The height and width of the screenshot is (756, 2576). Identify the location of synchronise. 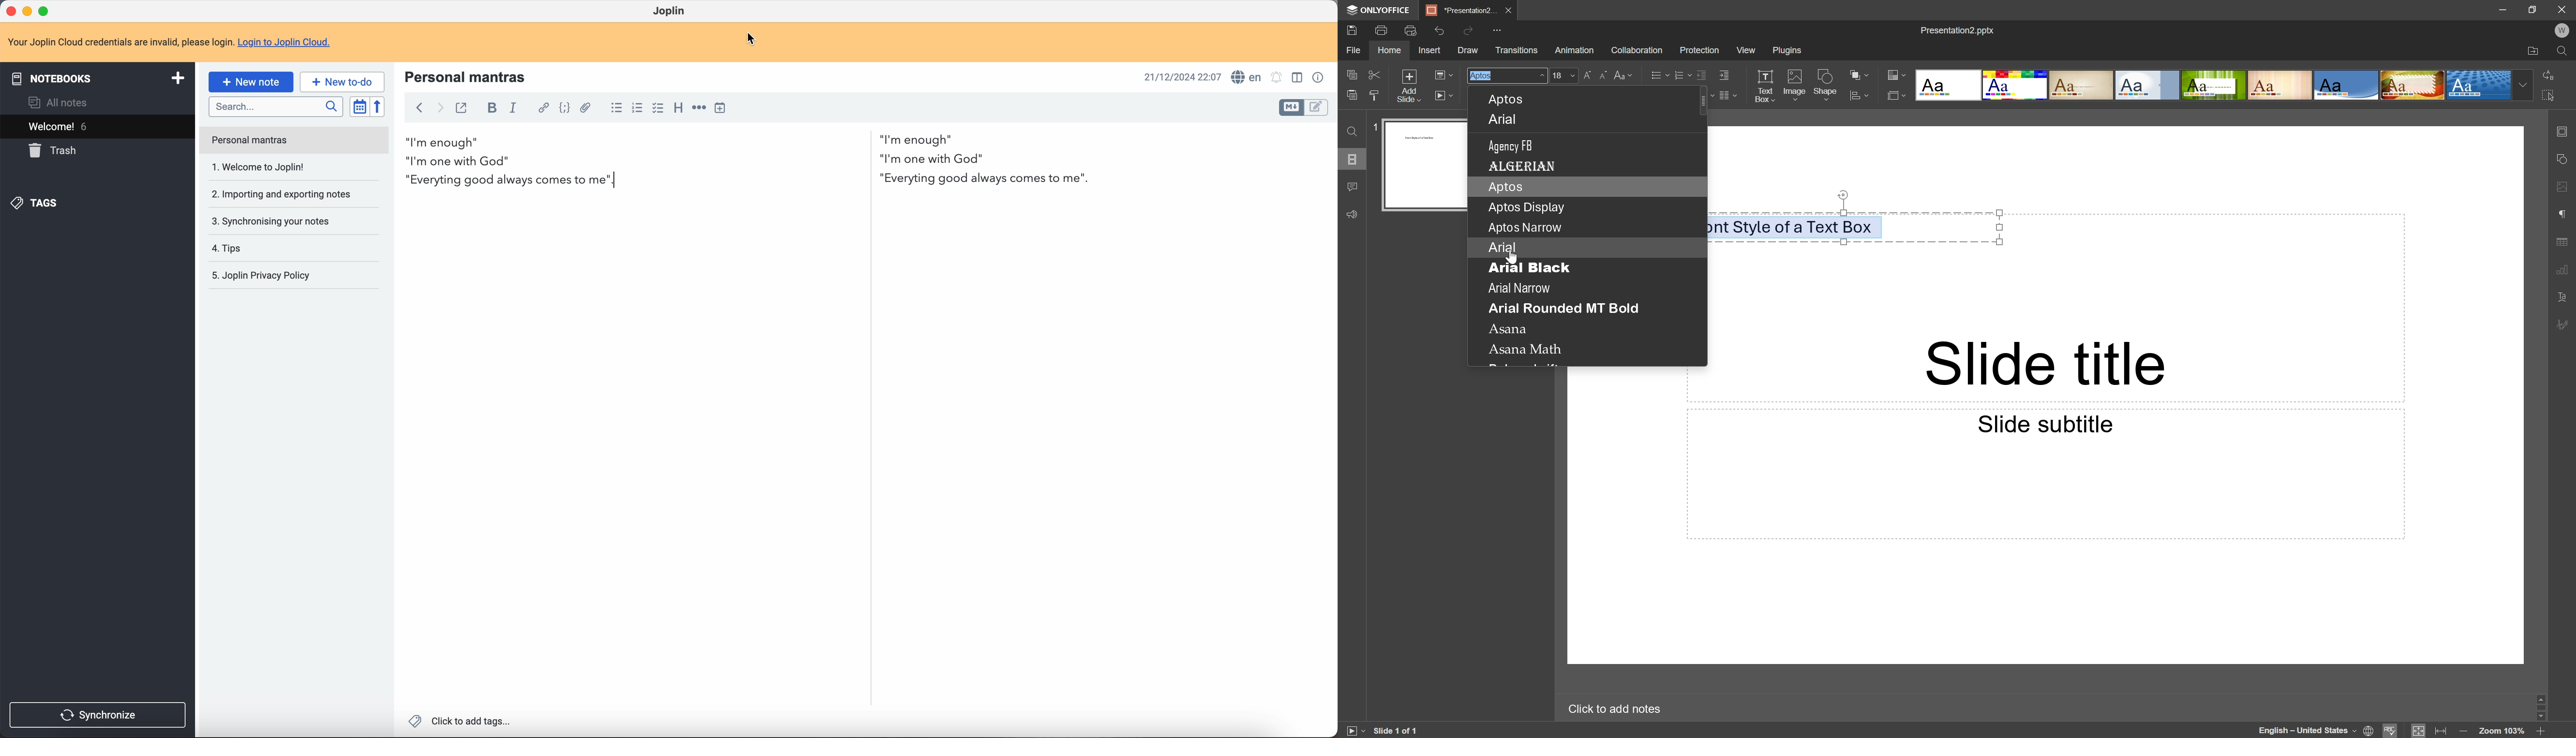
(101, 714).